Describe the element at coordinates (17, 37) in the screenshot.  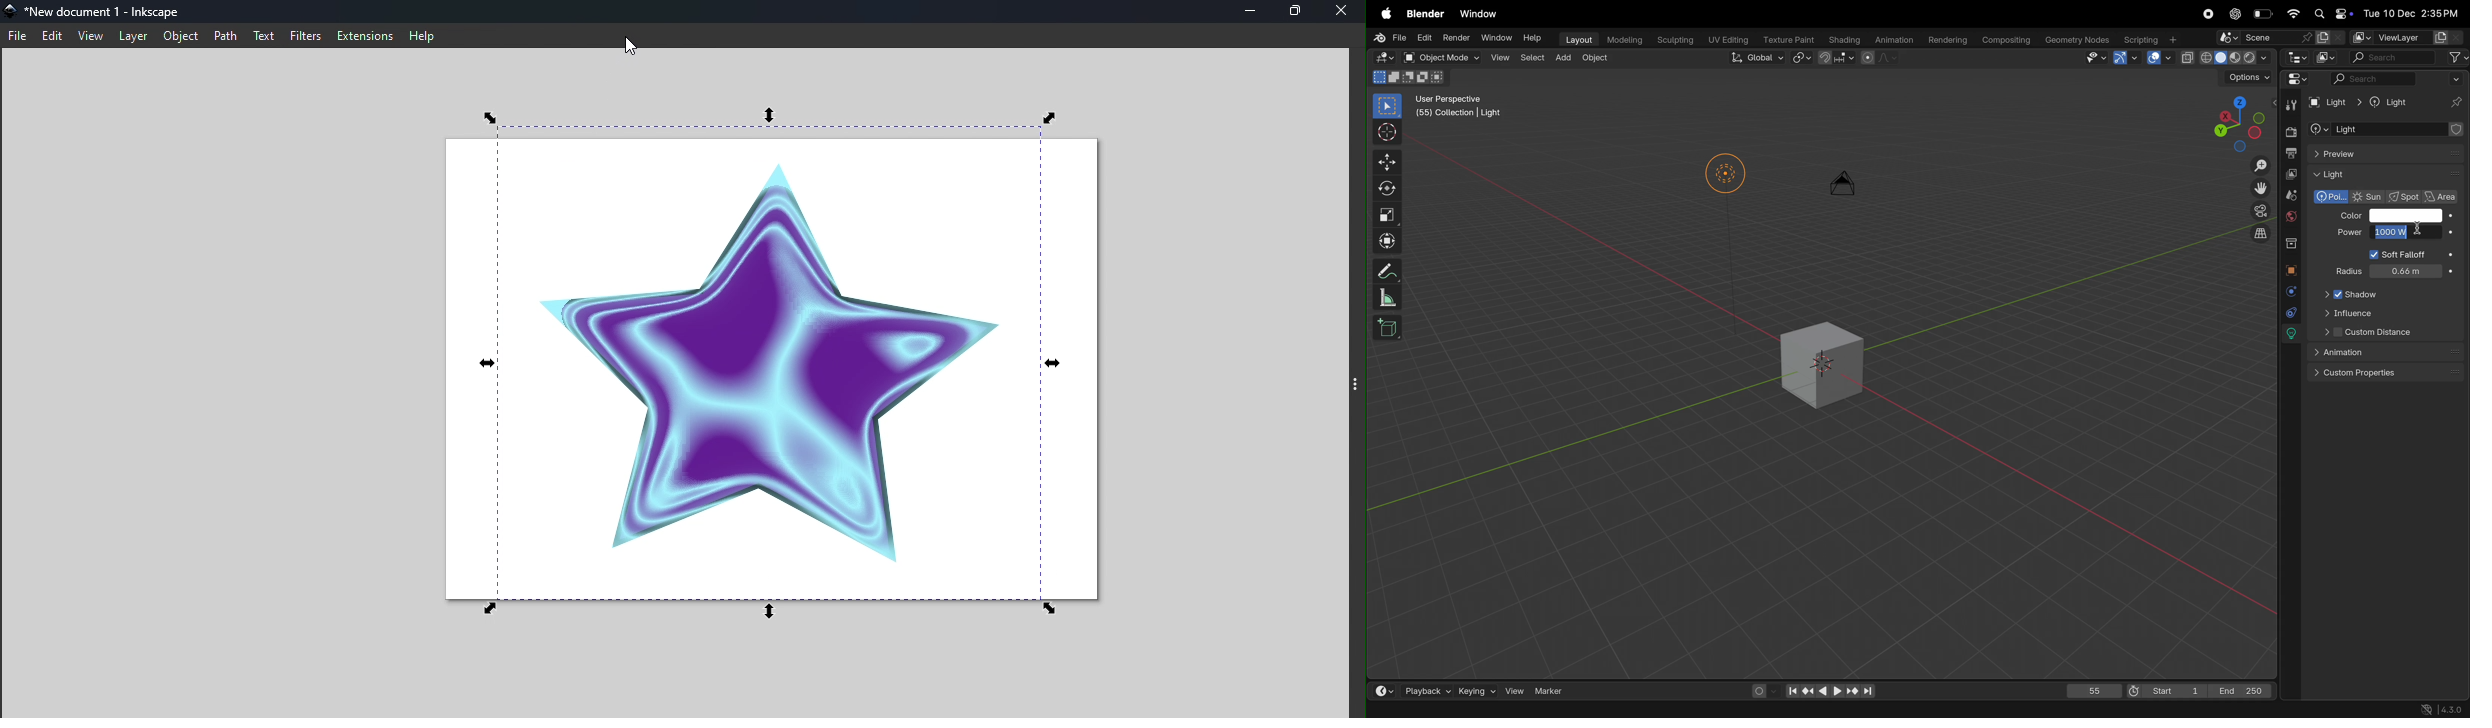
I see `File` at that location.